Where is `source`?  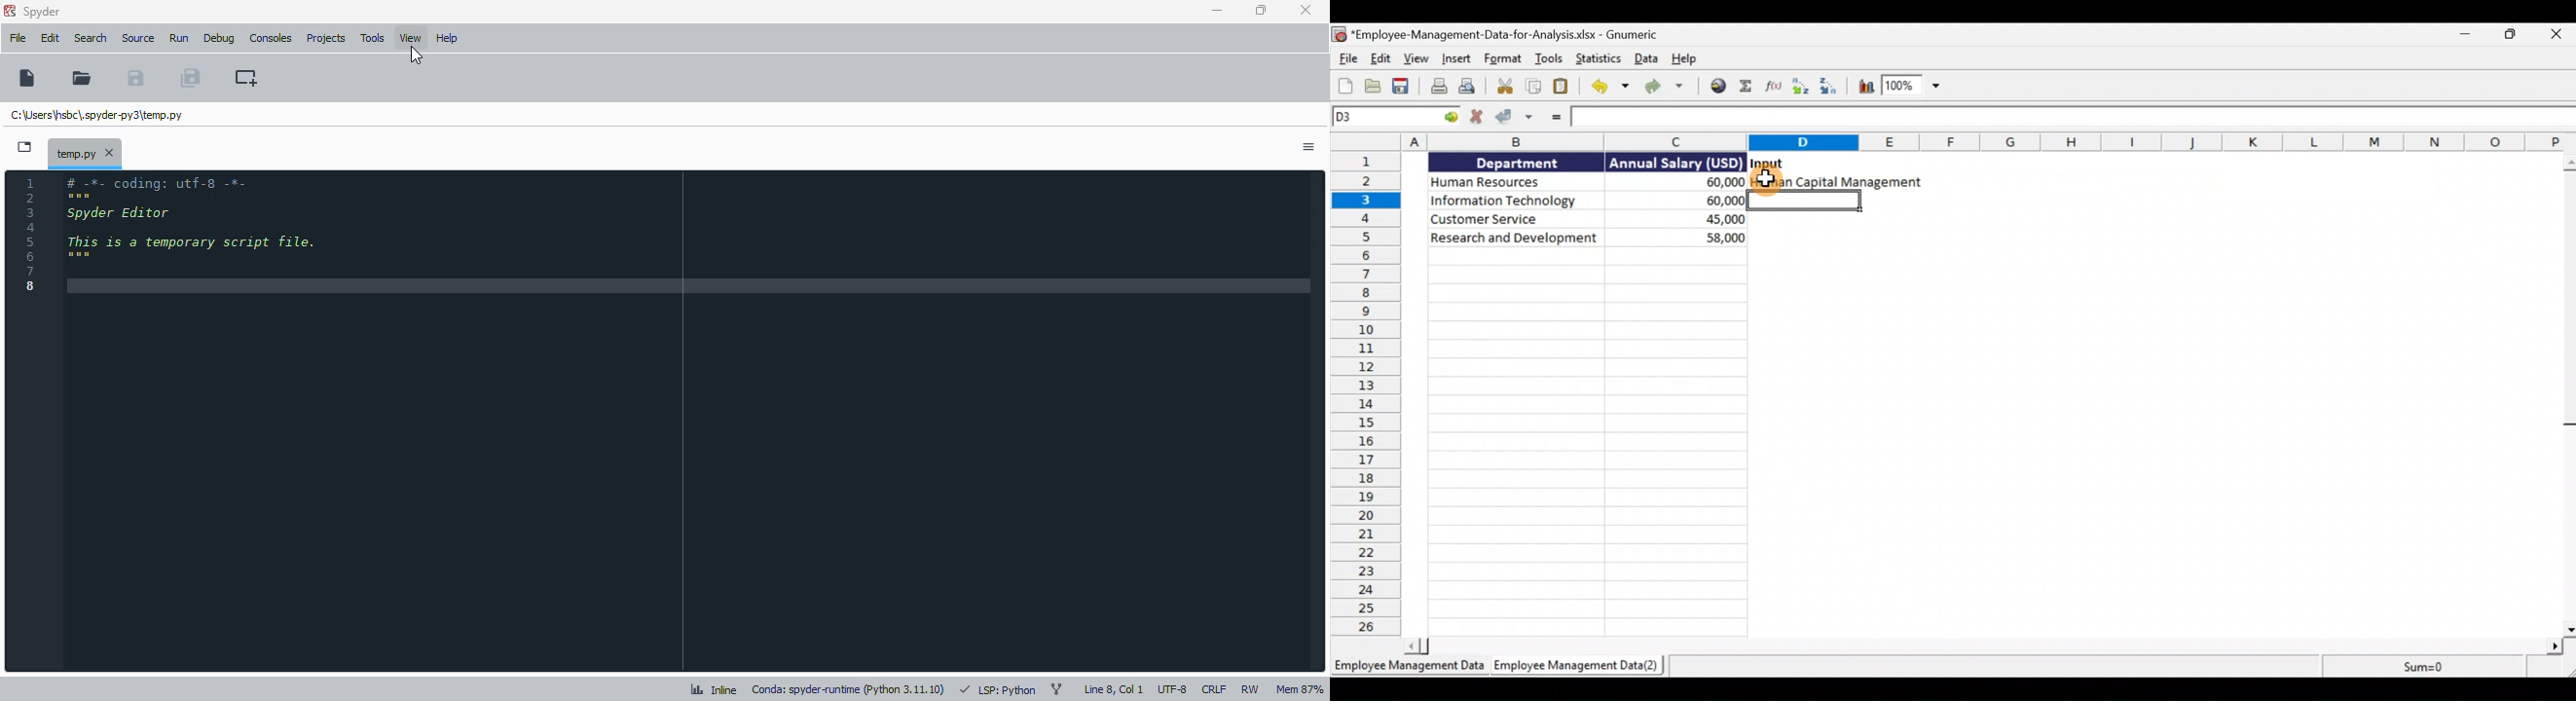 source is located at coordinates (137, 38).